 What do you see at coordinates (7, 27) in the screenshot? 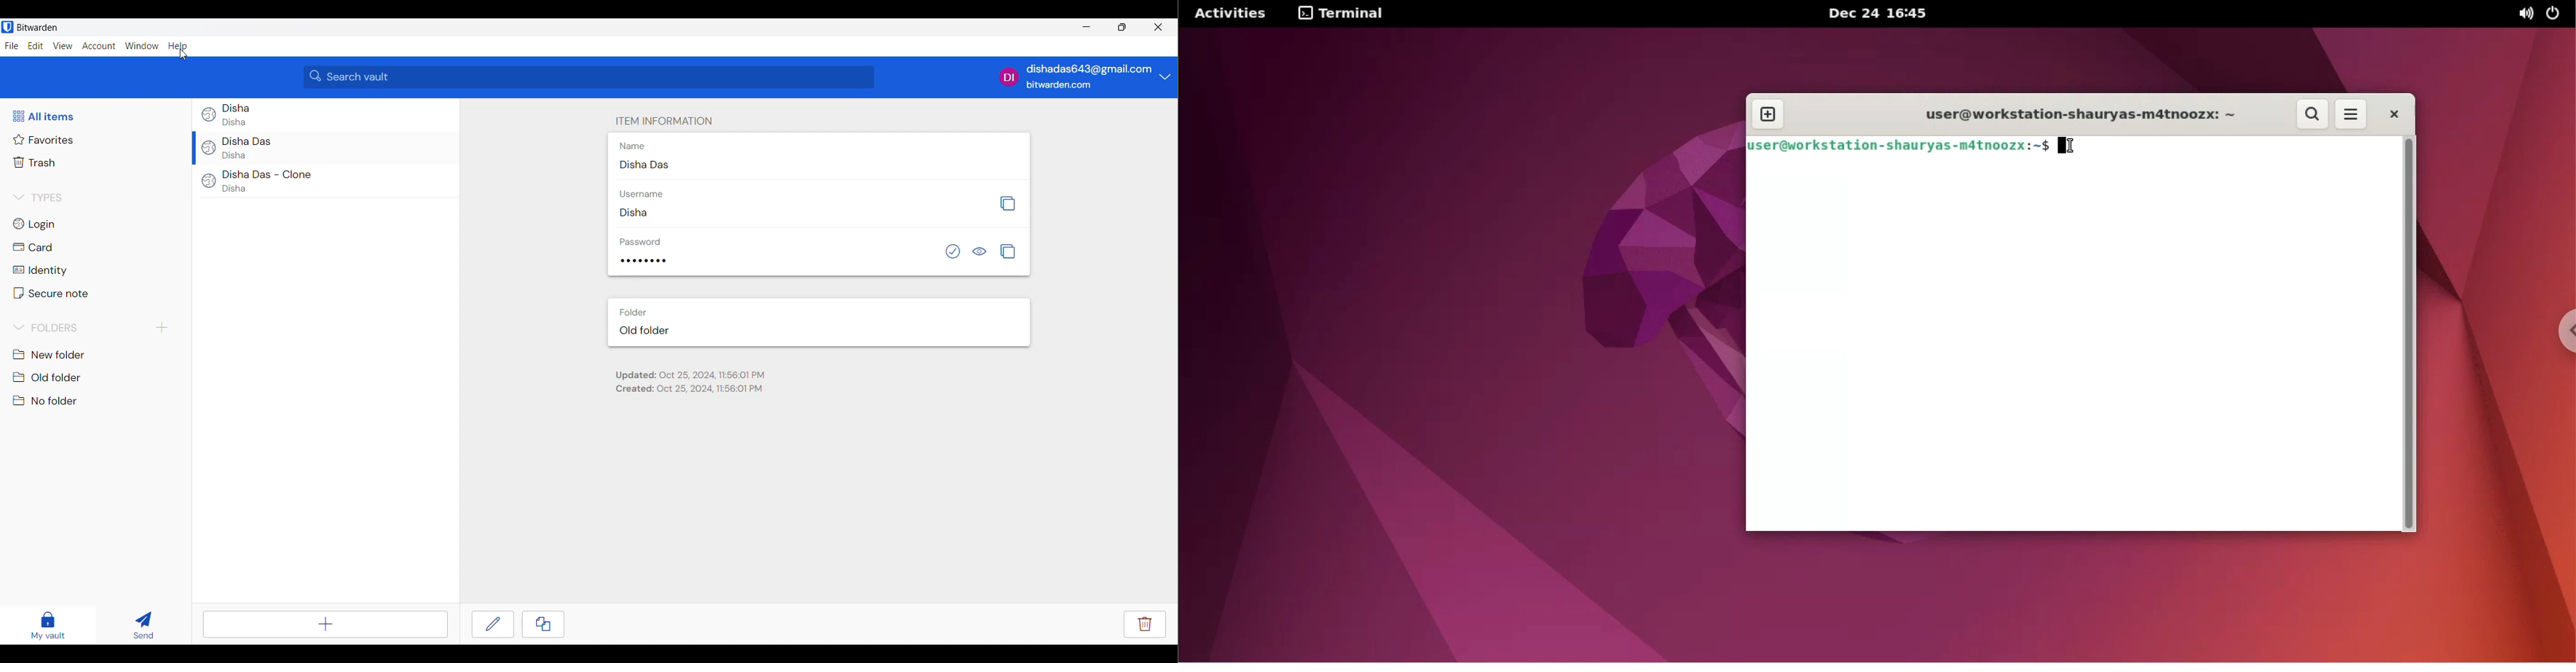
I see `Software logo` at bounding box center [7, 27].